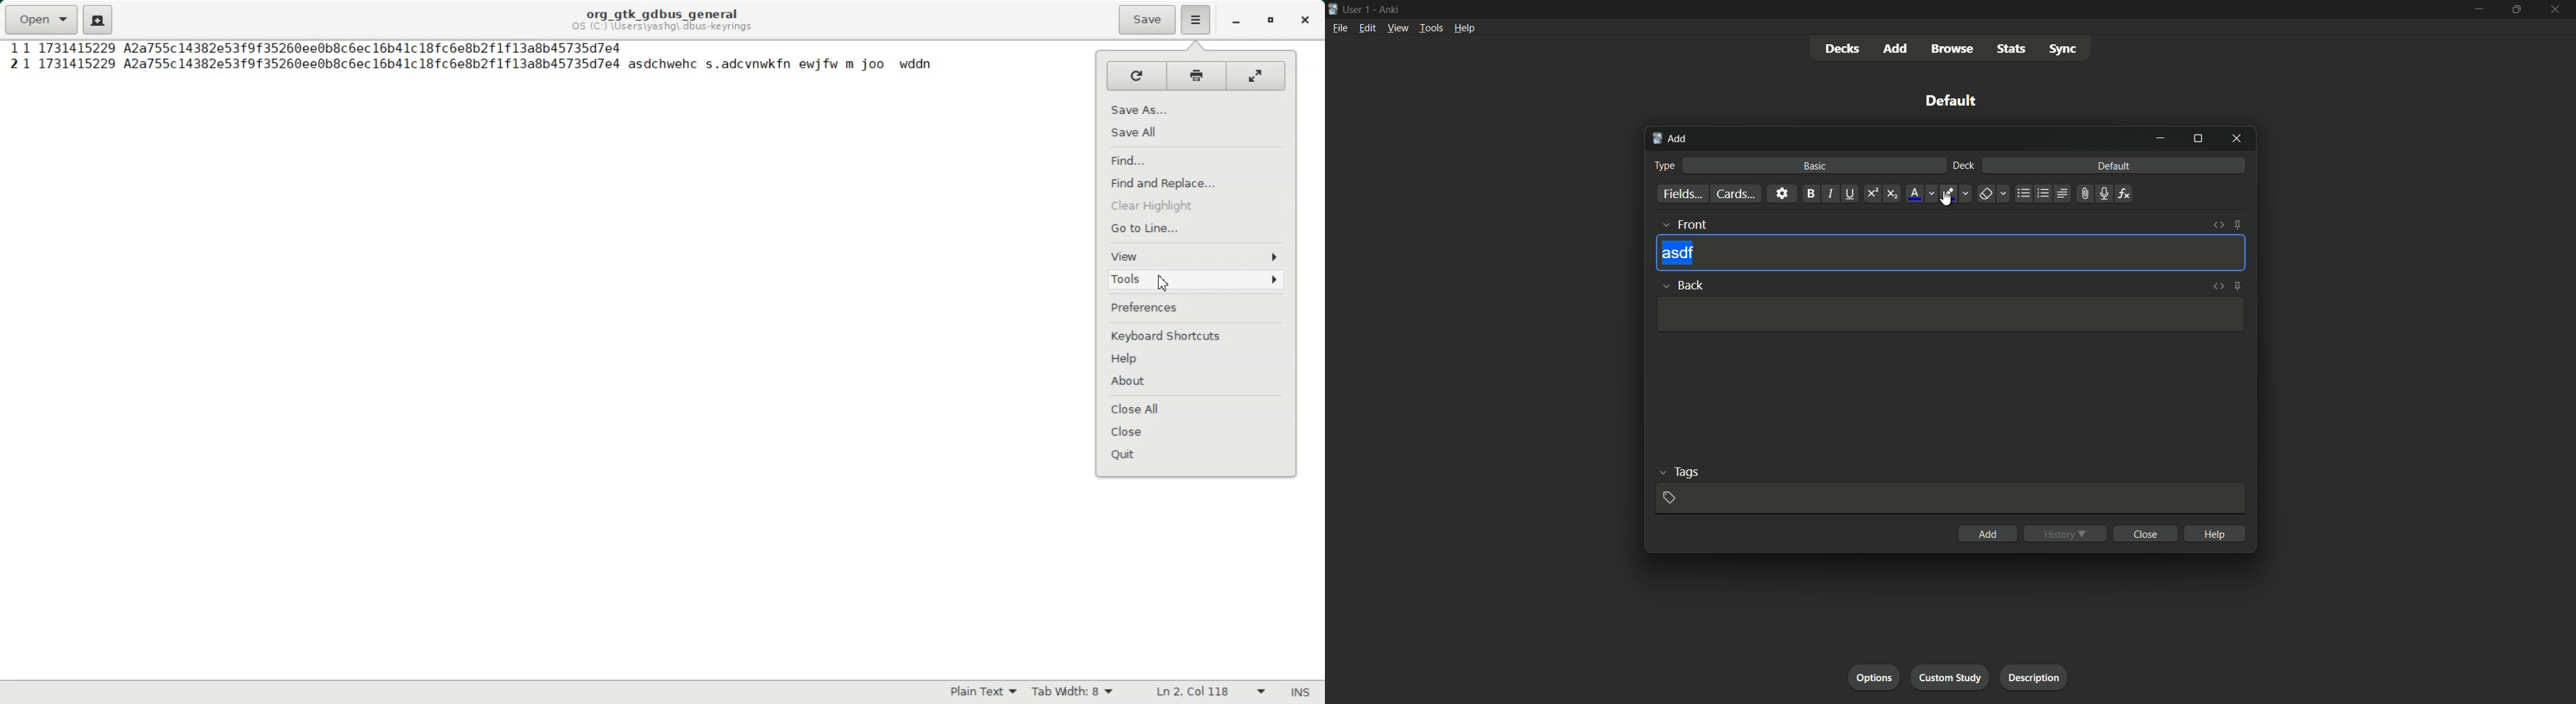 This screenshot has height=728, width=2576. I want to click on settings, so click(1782, 194).